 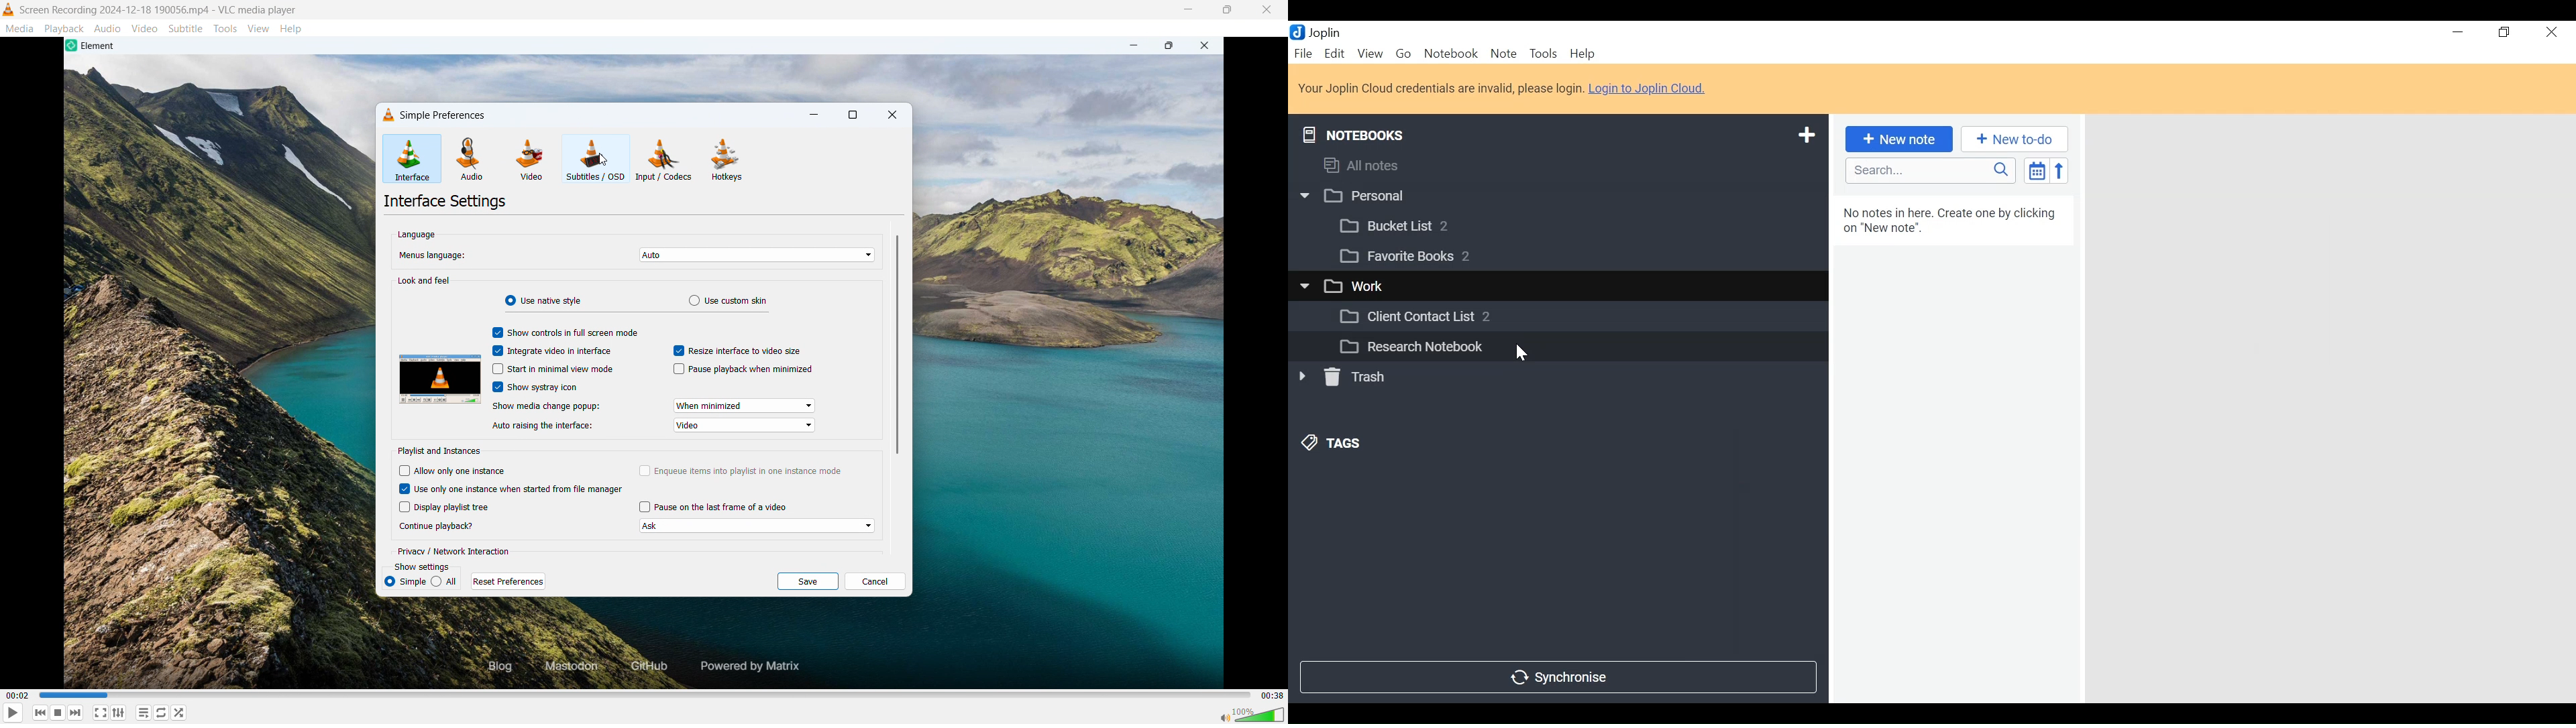 What do you see at coordinates (1226, 10) in the screenshot?
I see `maximize` at bounding box center [1226, 10].